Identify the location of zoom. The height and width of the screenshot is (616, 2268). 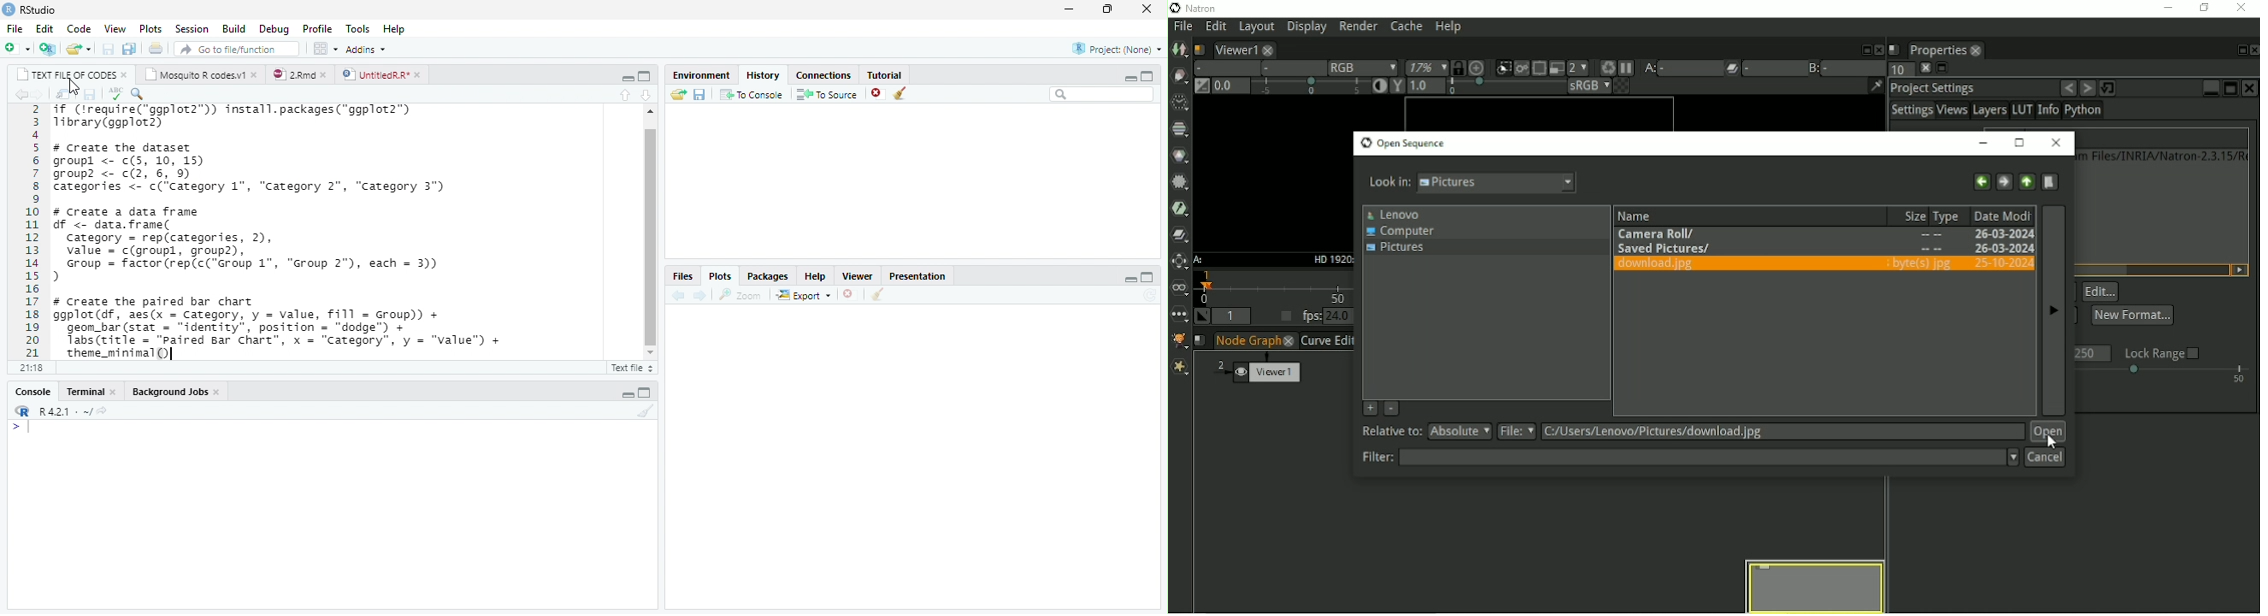
(741, 294).